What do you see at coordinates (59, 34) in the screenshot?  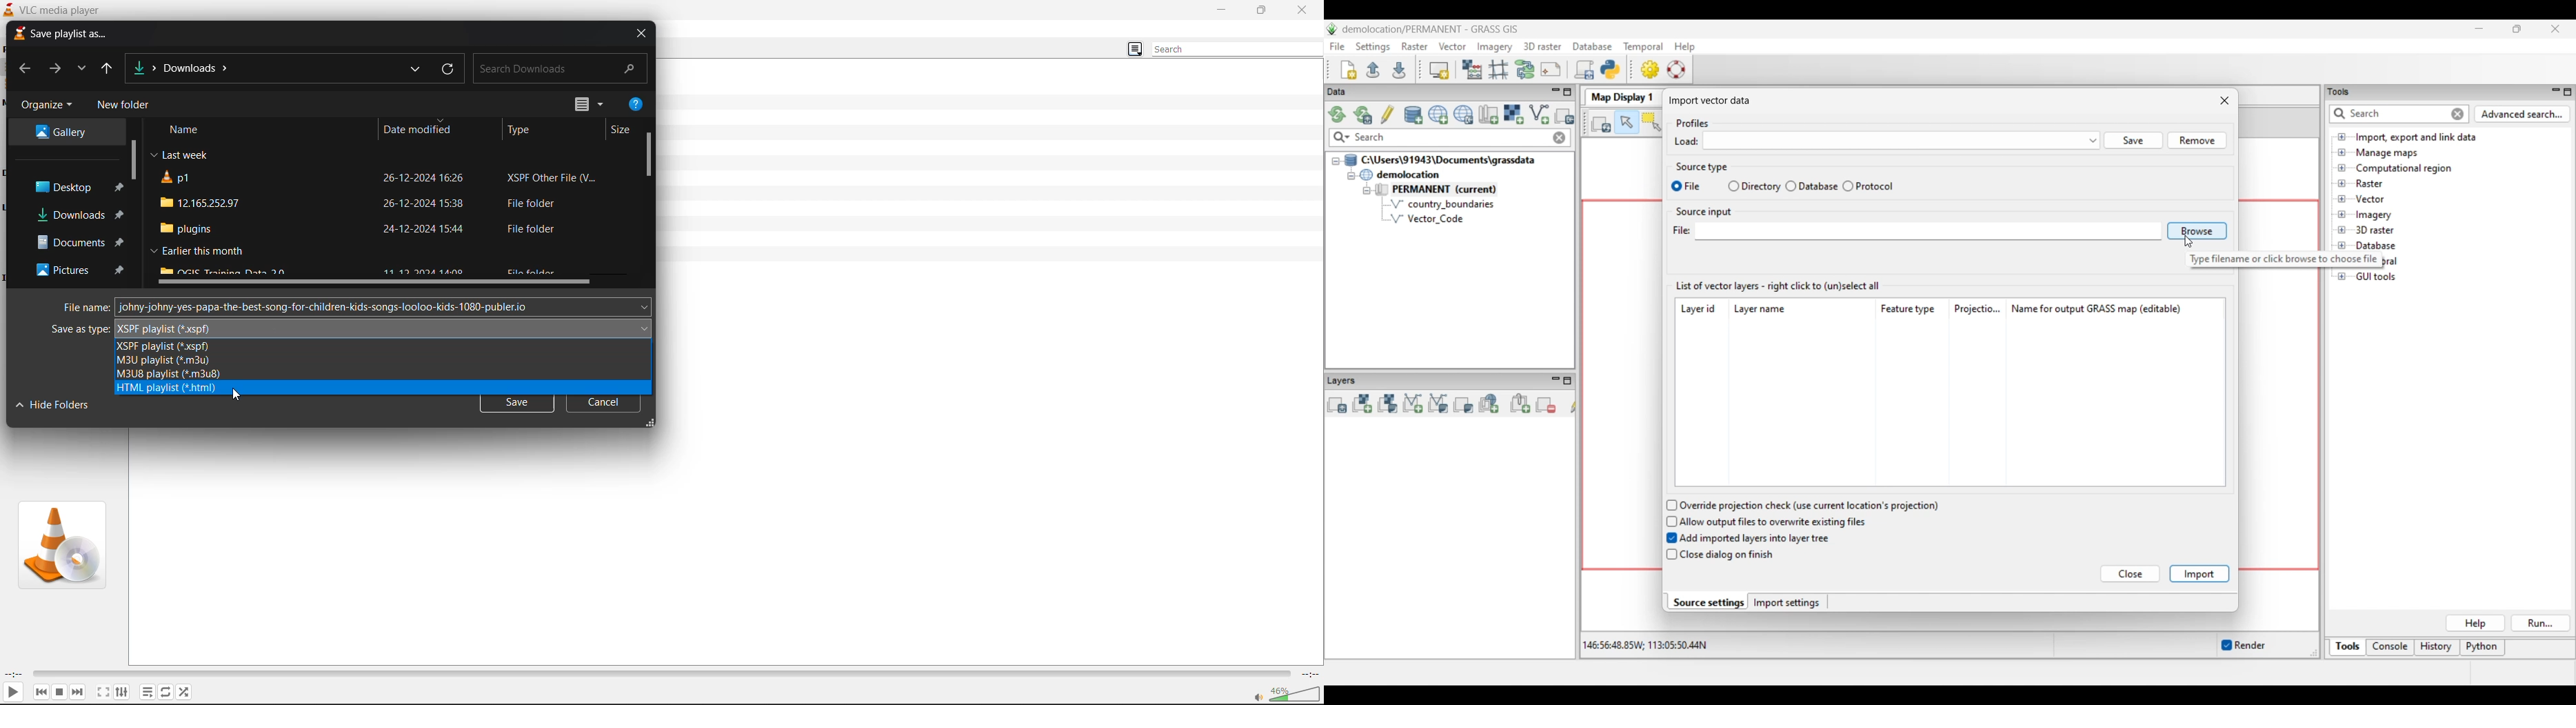 I see `save playlist as` at bounding box center [59, 34].